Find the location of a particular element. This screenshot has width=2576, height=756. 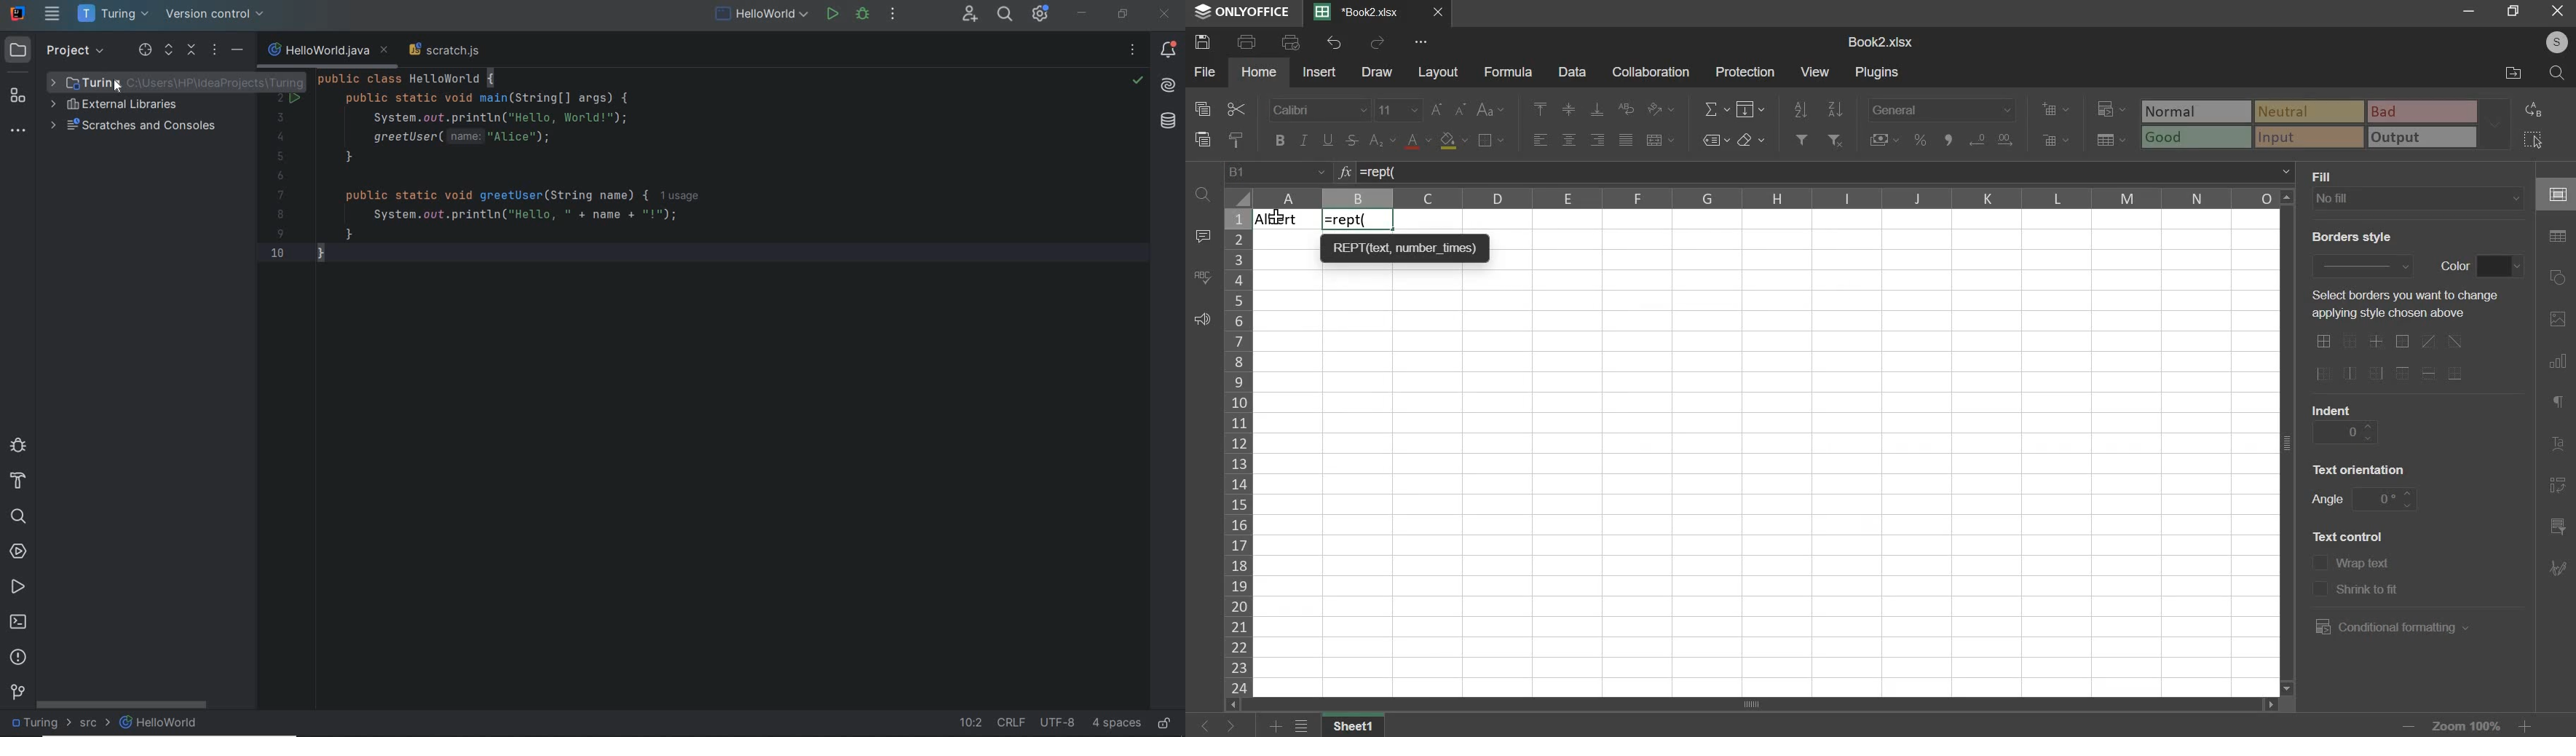

fill color is located at coordinates (1454, 141).